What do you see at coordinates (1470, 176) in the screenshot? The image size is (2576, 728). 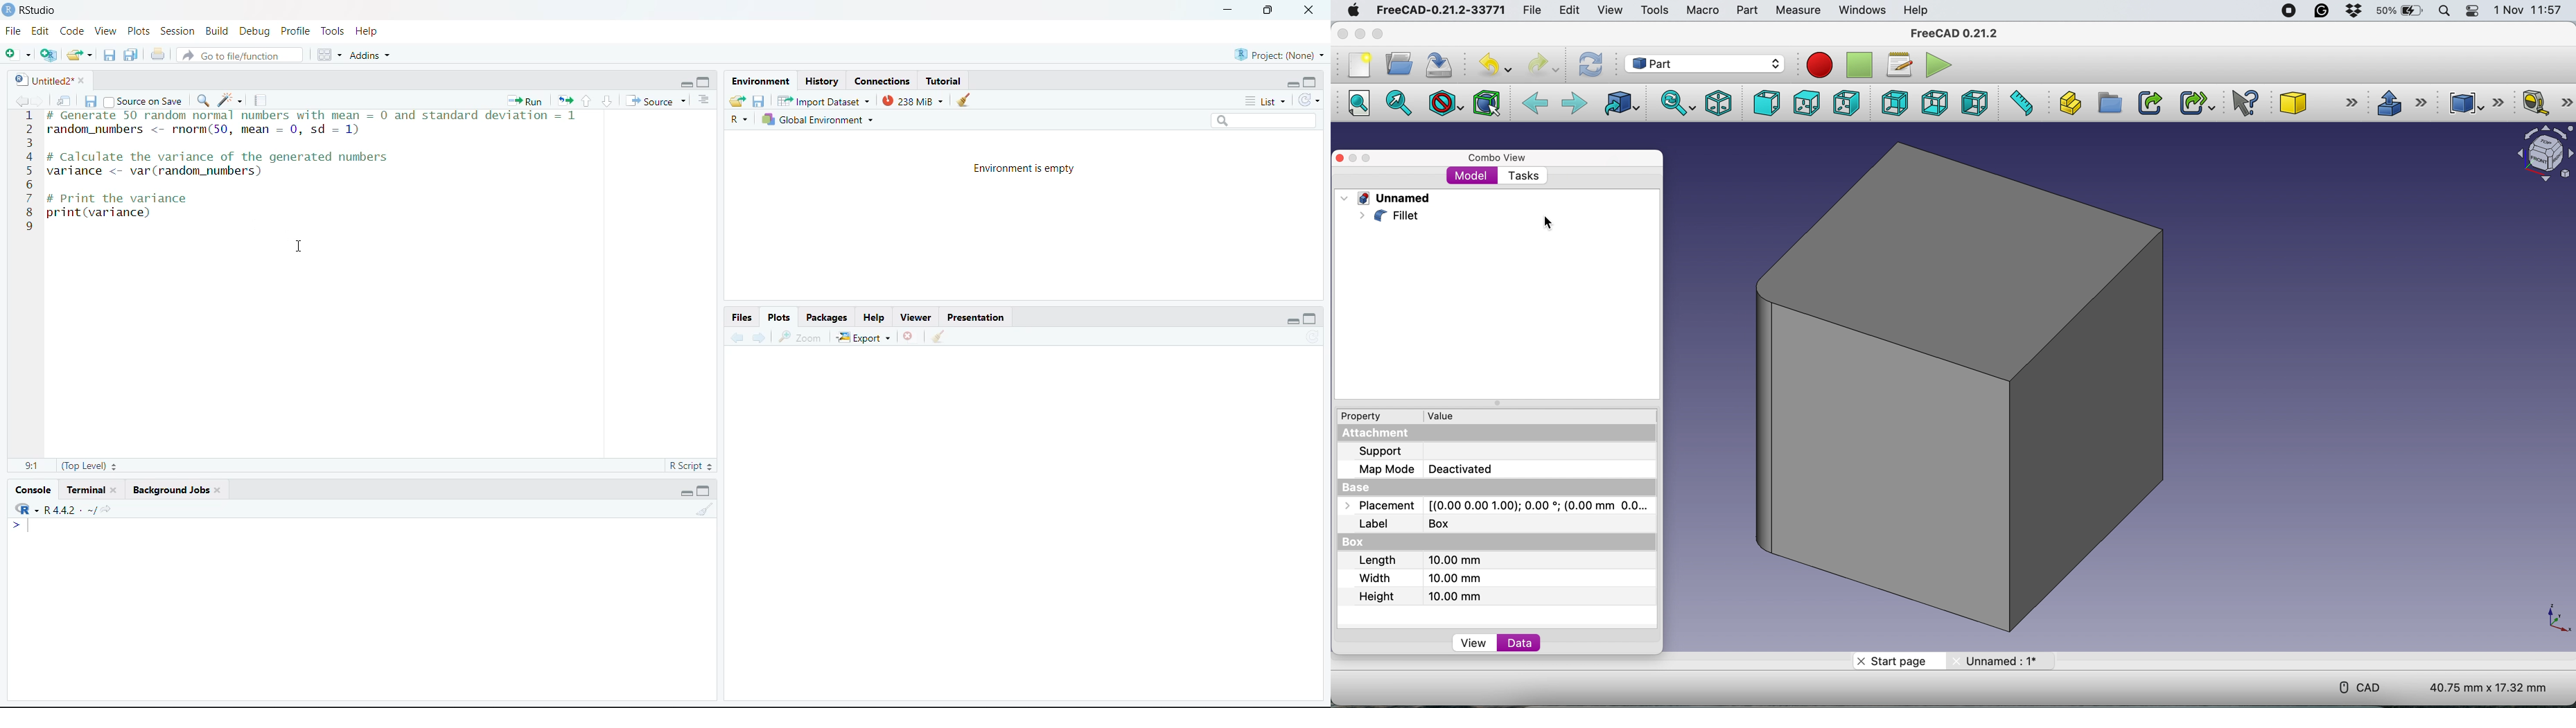 I see `model` at bounding box center [1470, 176].